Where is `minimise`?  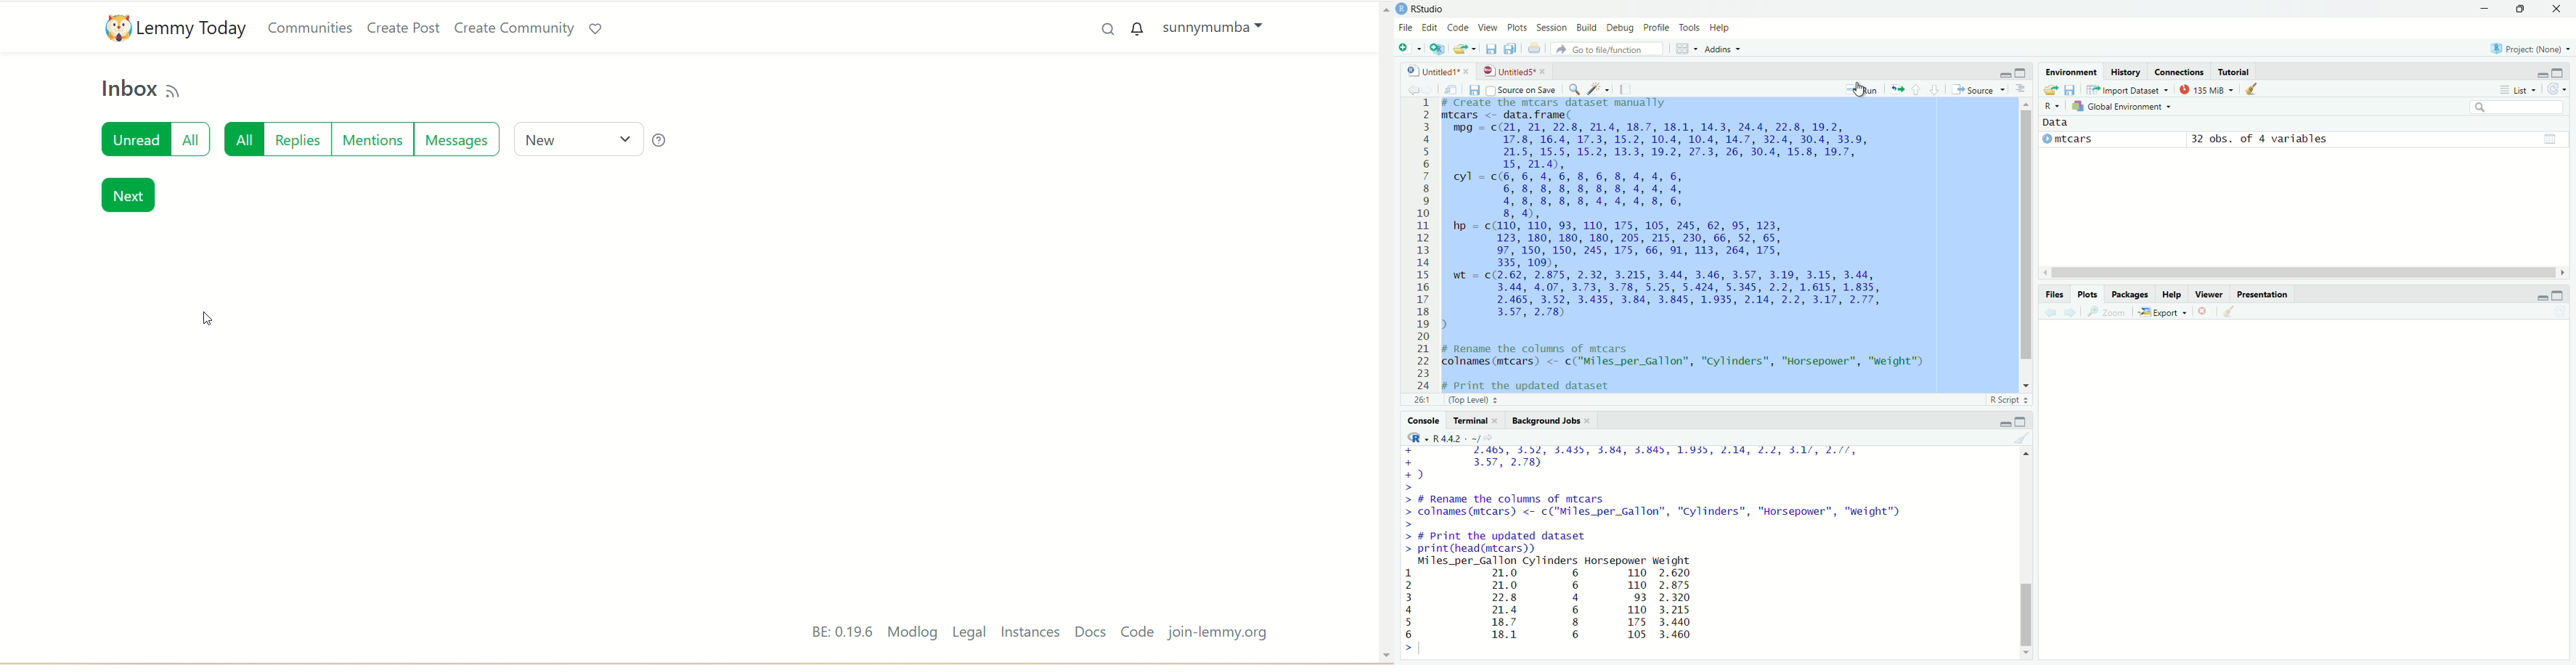
minimise is located at coordinates (2002, 422).